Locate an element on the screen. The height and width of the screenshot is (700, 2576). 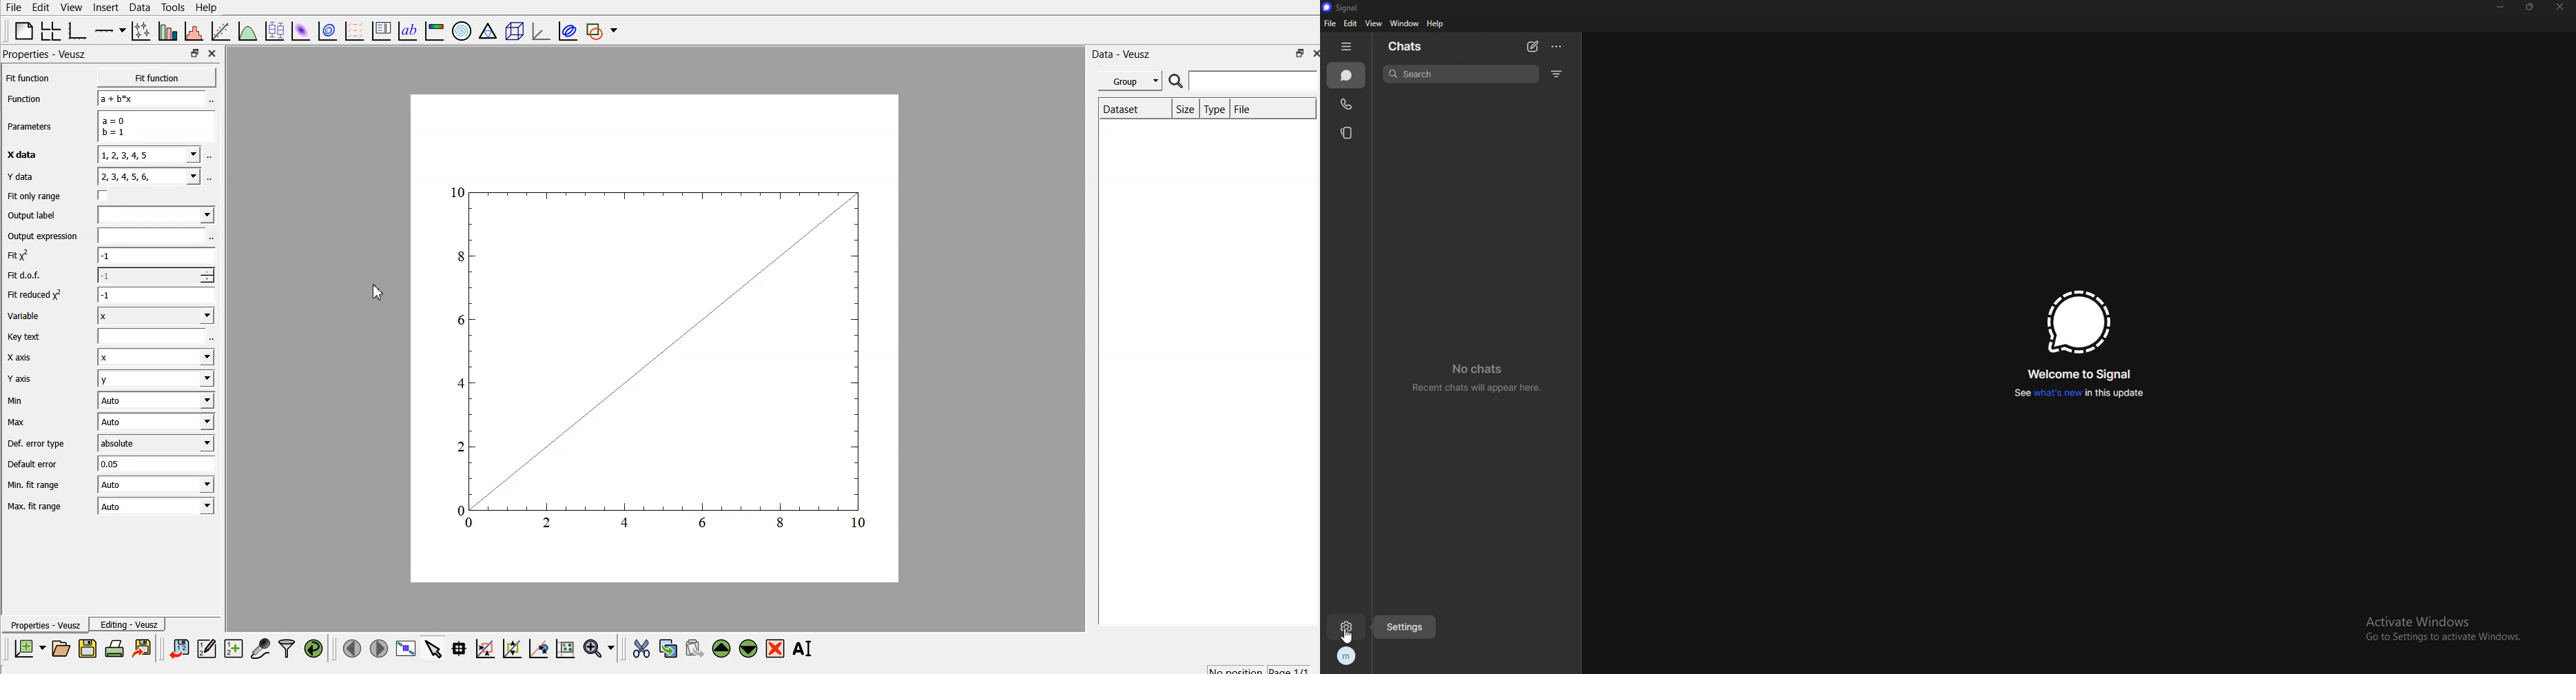
capture remote data is located at coordinates (262, 649).